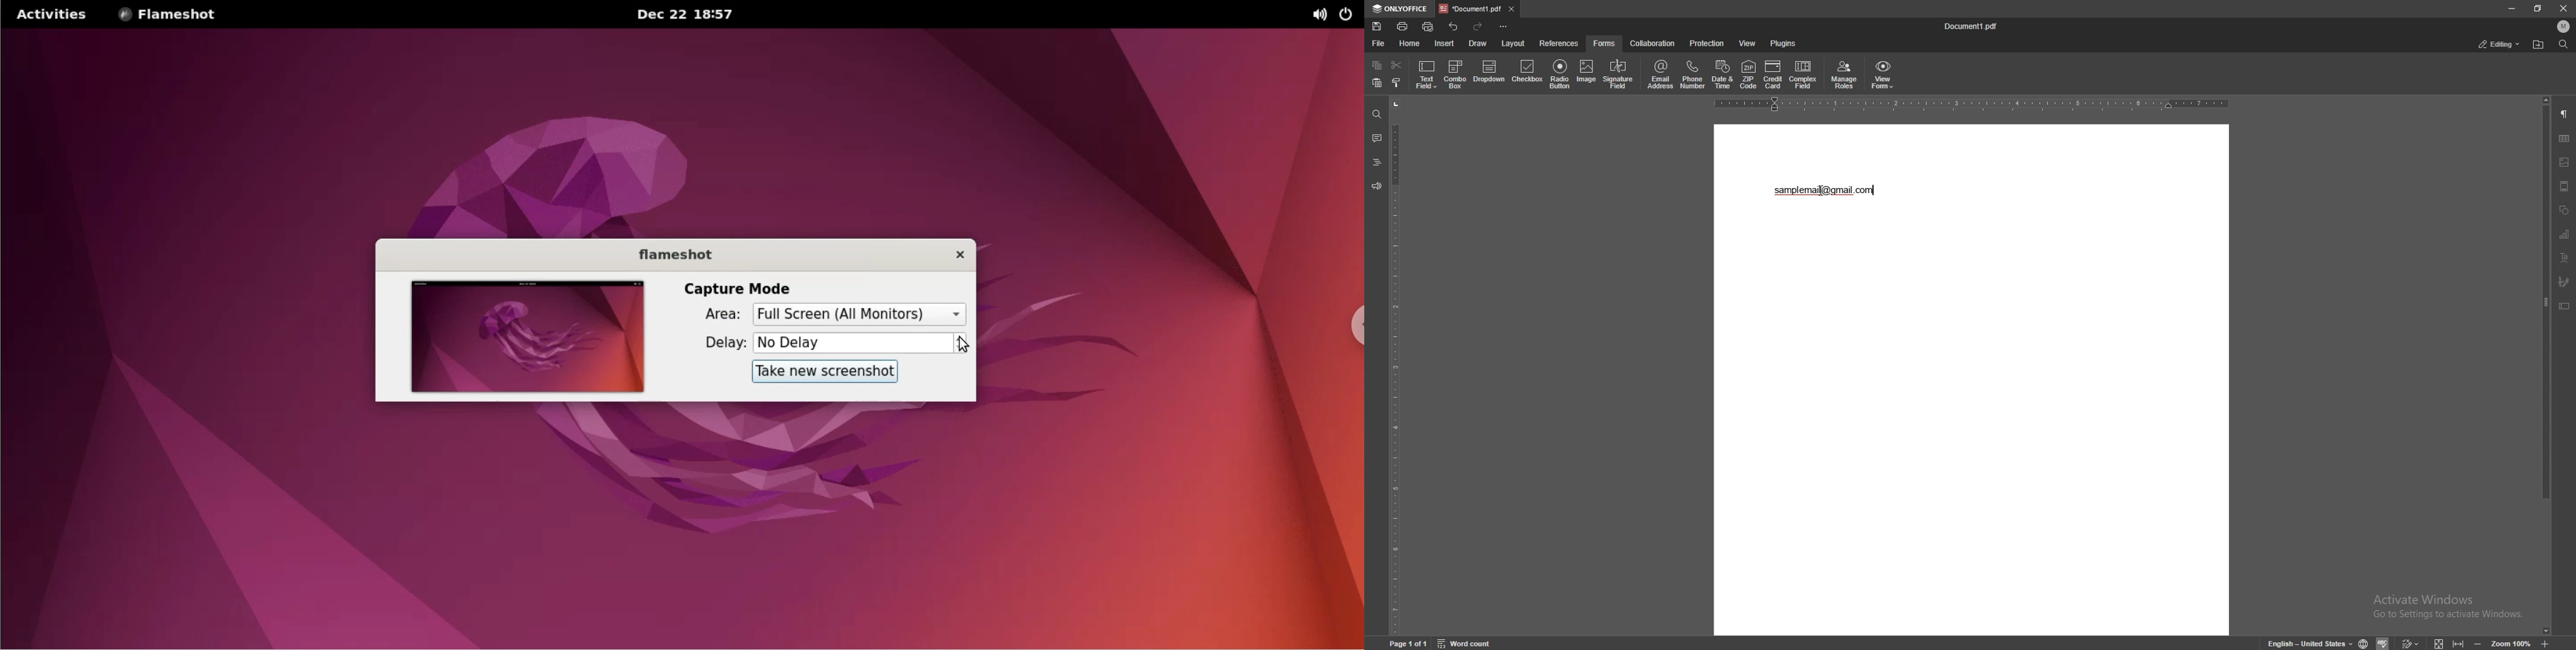 The height and width of the screenshot is (672, 2576). Describe the element at coordinates (1377, 27) in the screenshot. I see `save` at that location.